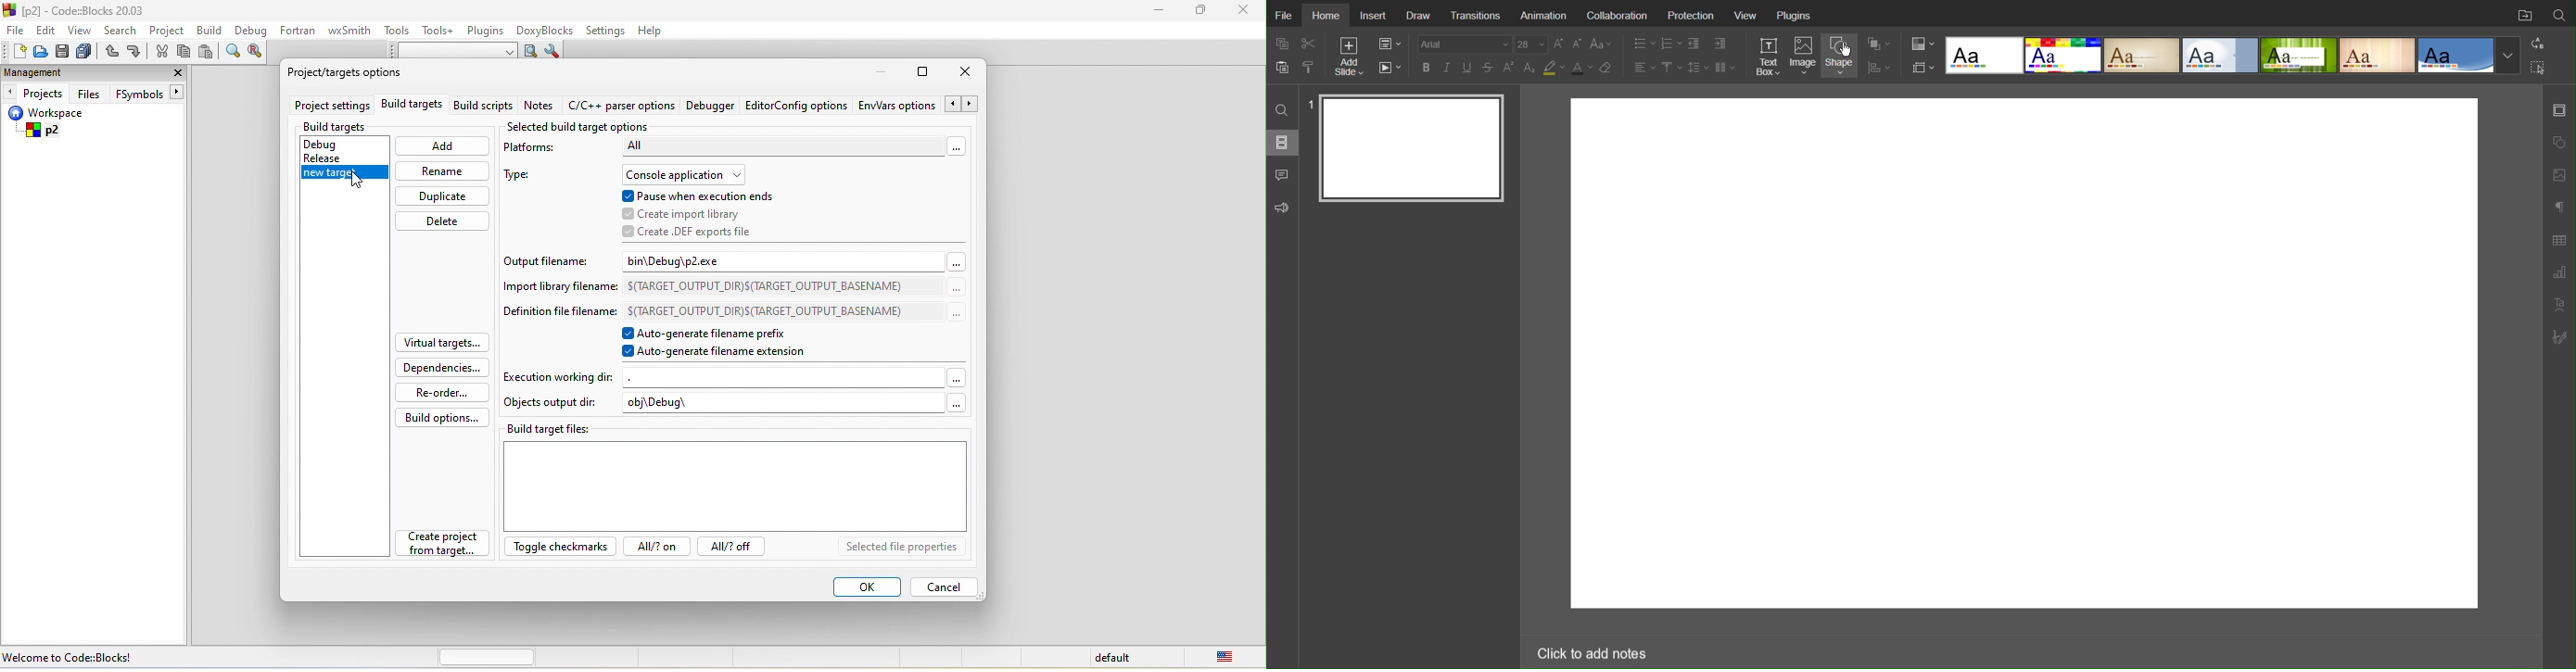 Image resolution: width=2576 pixels, height=672 pixels. I want to click on work space, so click(2026, 354).